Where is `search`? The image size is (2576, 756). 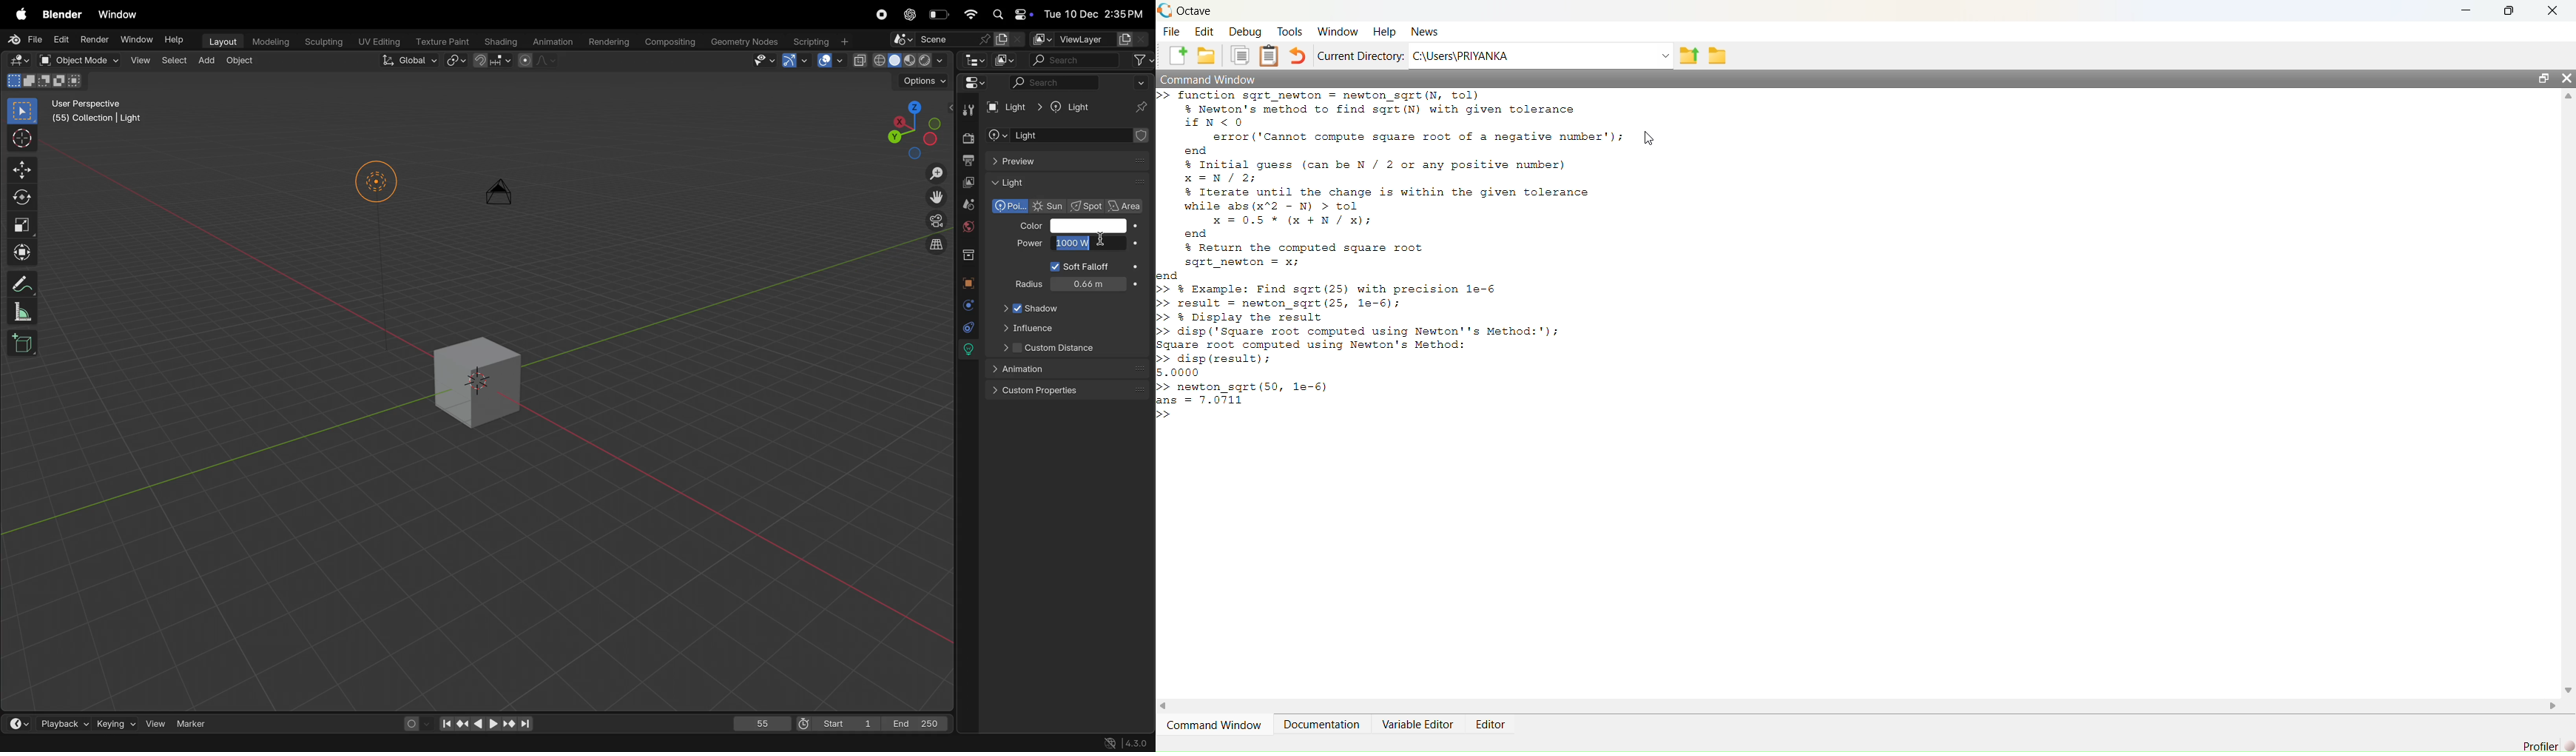
search is located at coordinates (1076, 60).